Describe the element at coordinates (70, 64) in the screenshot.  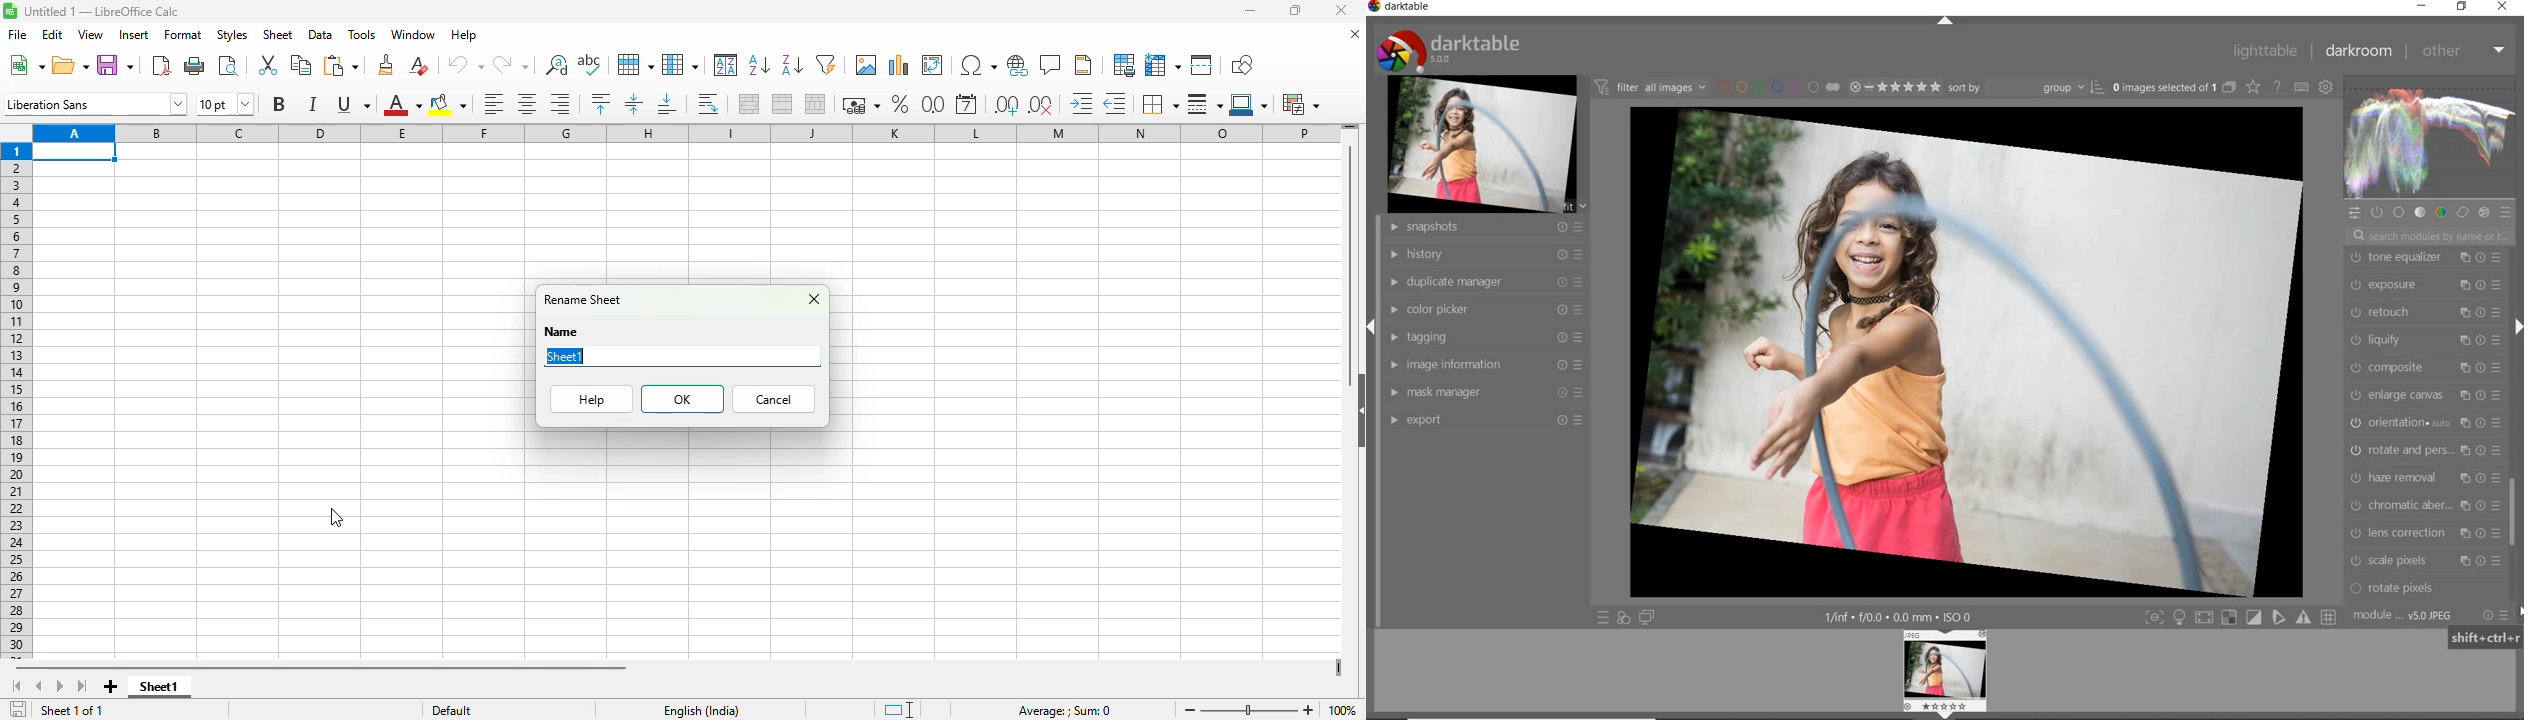
I see `open` at that location.